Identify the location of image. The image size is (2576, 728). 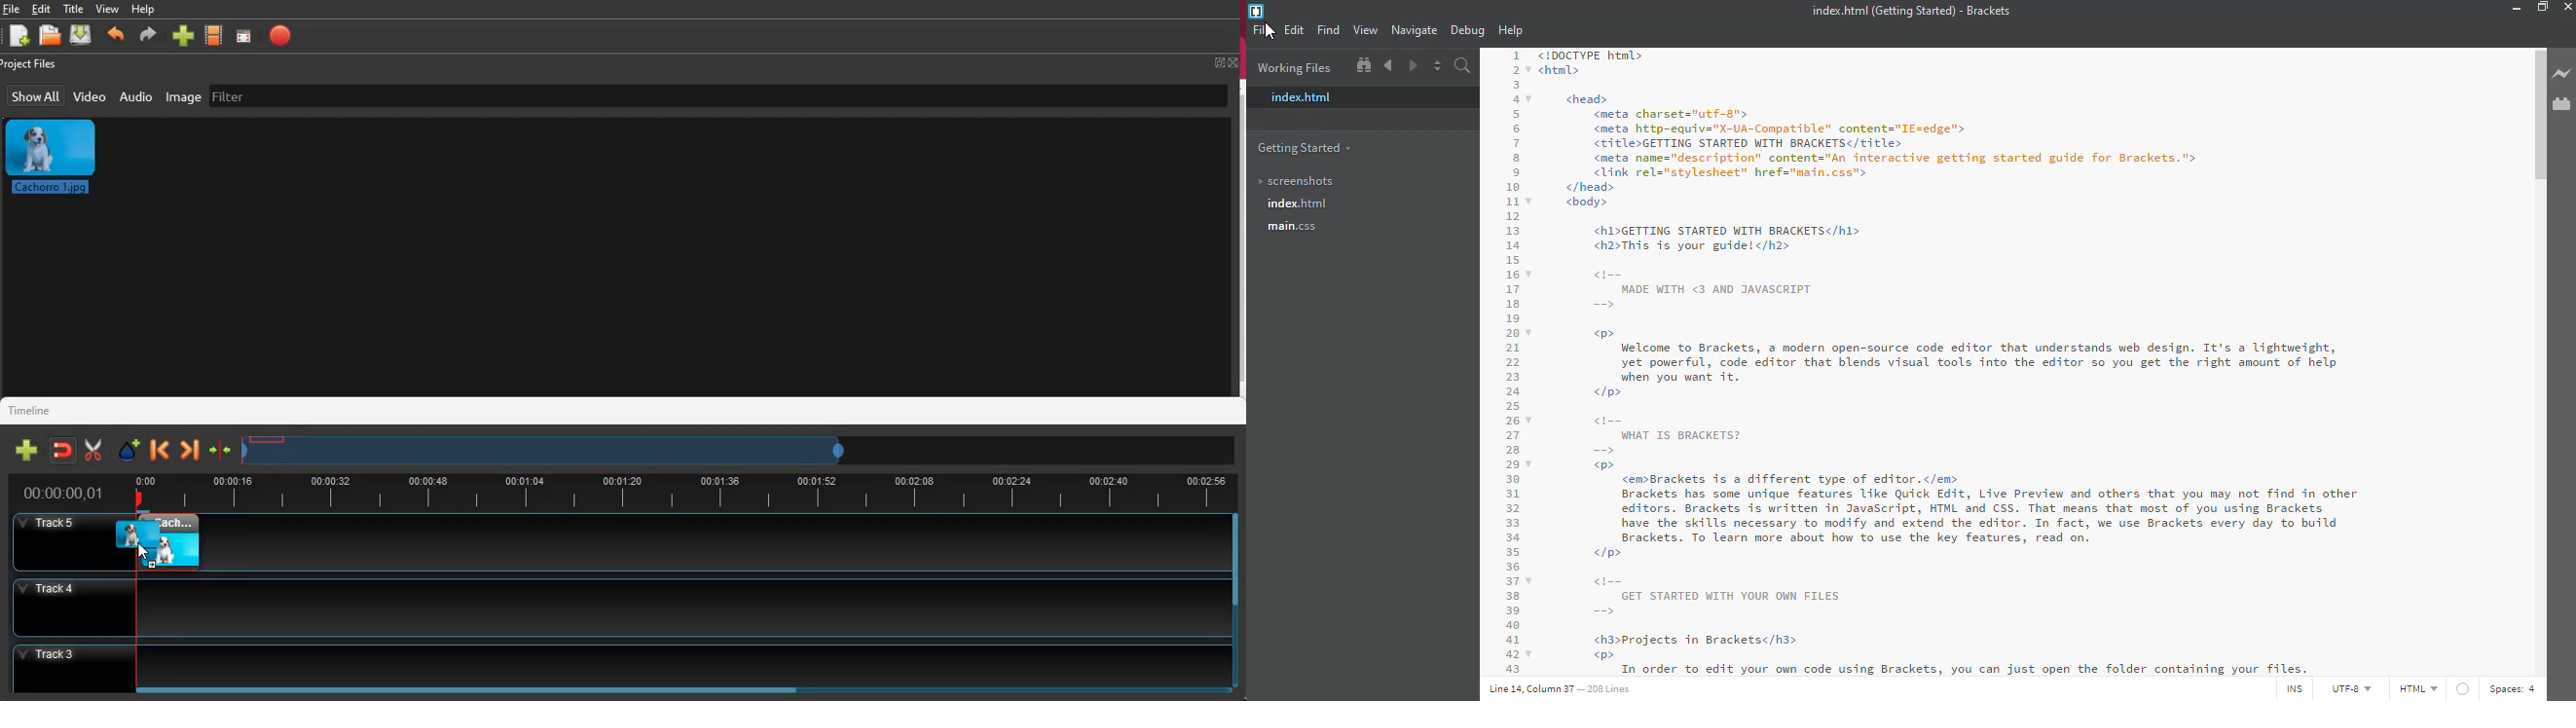
(184, 97).